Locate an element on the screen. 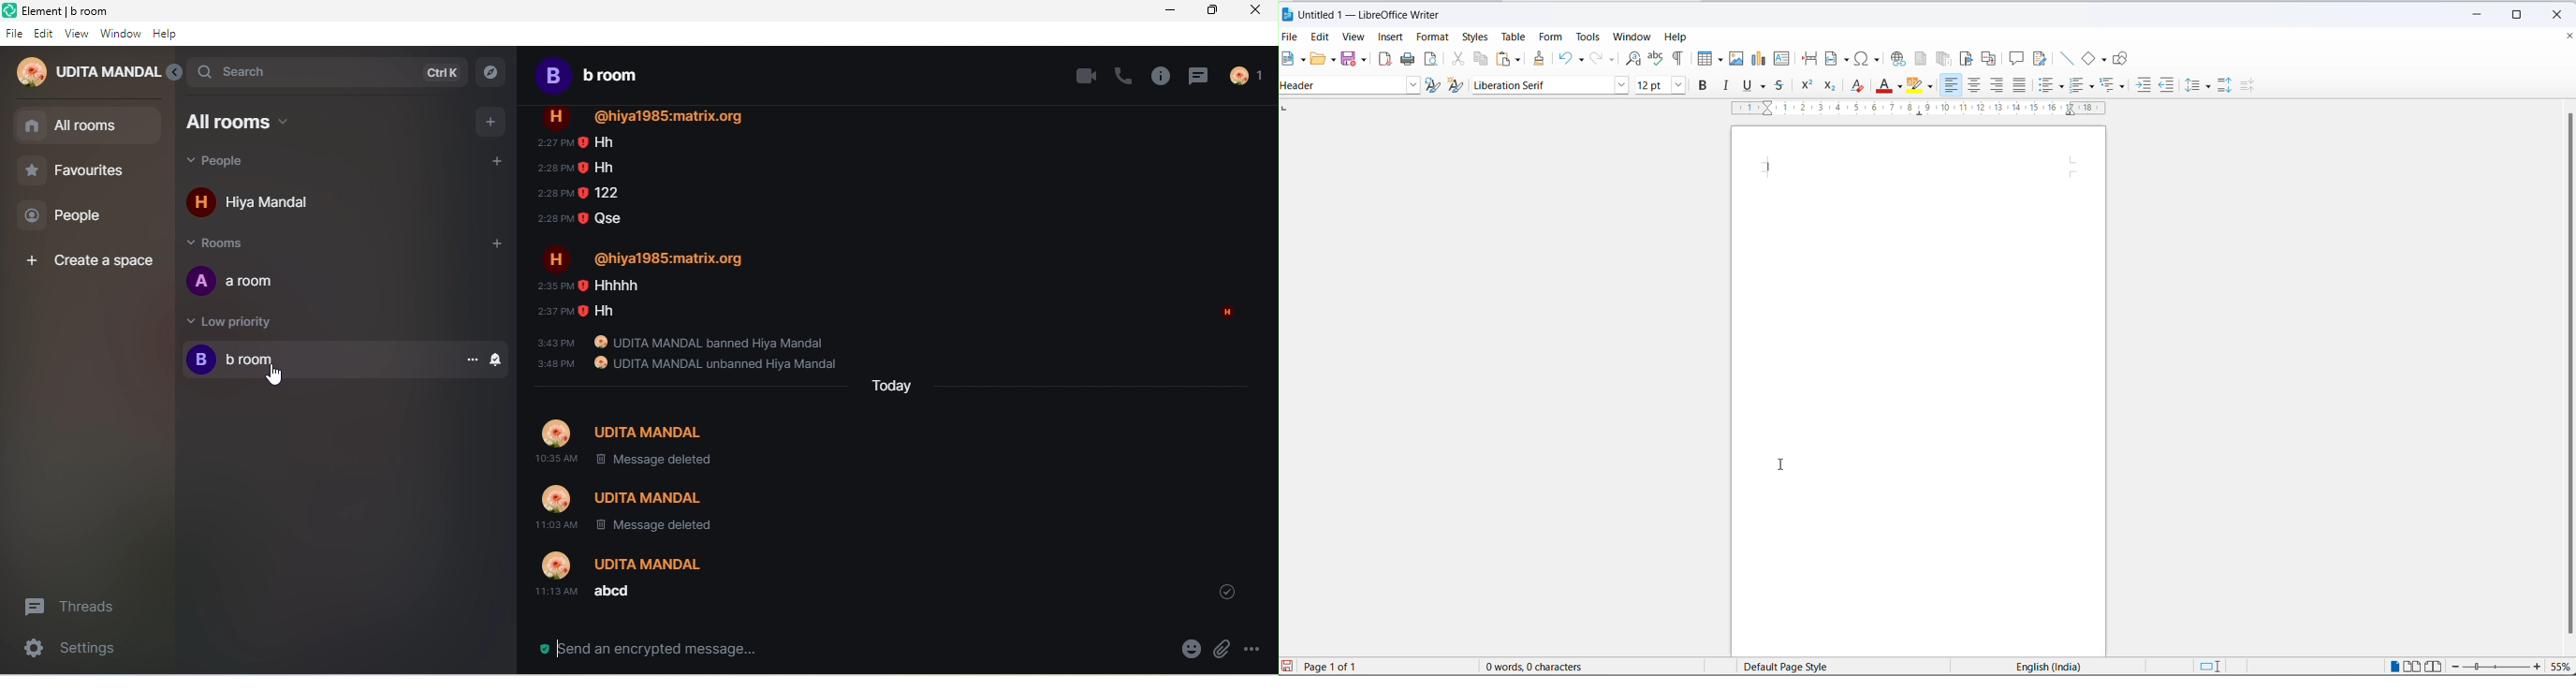 The height and width of the screenshot is (700, 2576). find and replace is located at coordinates (1634, 57).